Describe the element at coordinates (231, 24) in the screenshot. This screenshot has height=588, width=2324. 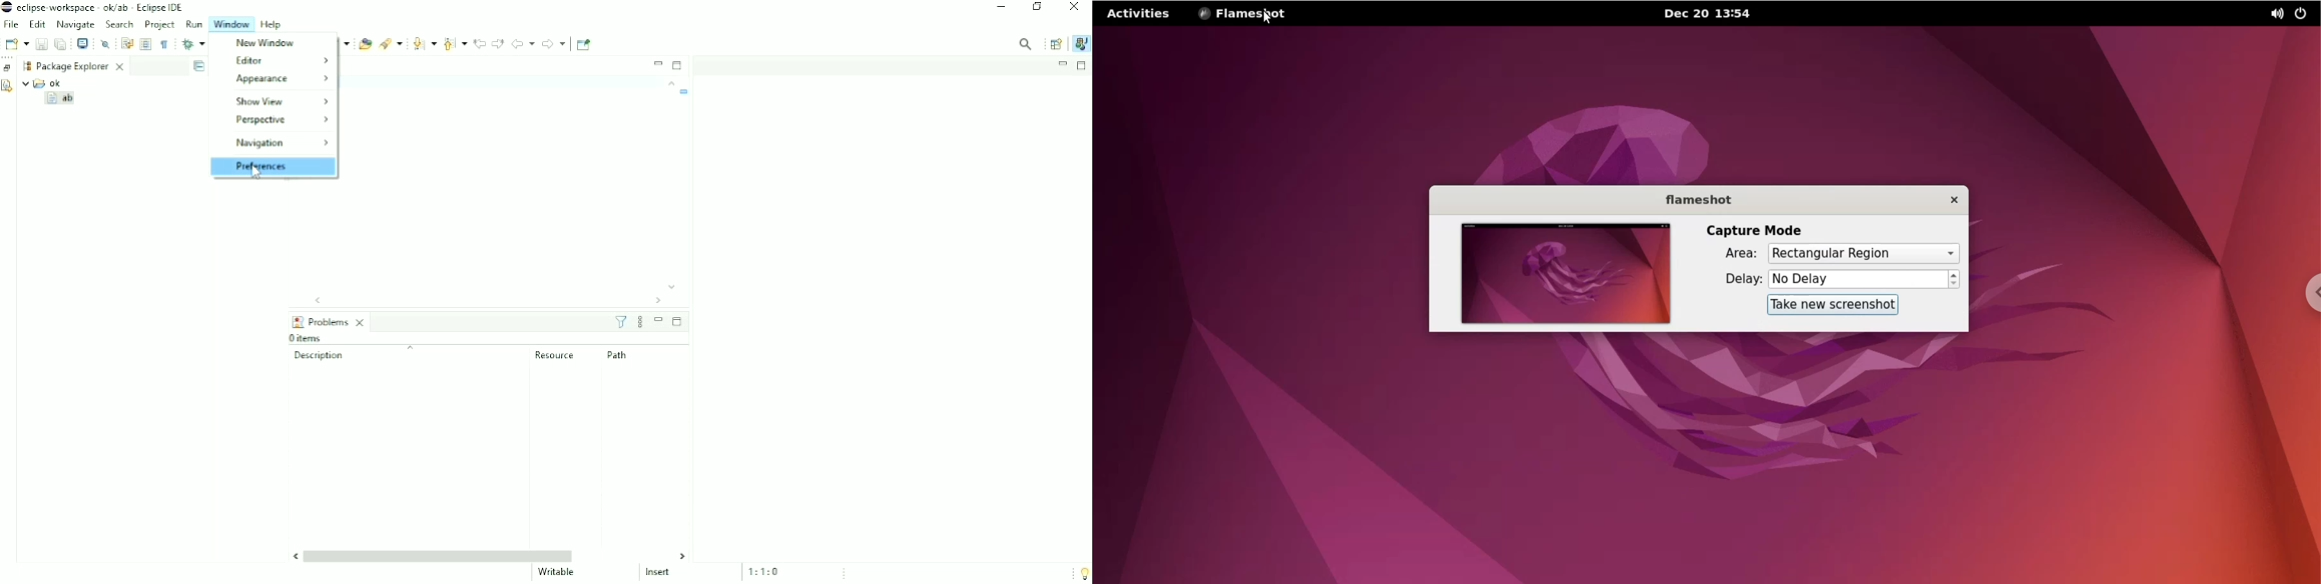
I see `Window` at that location.